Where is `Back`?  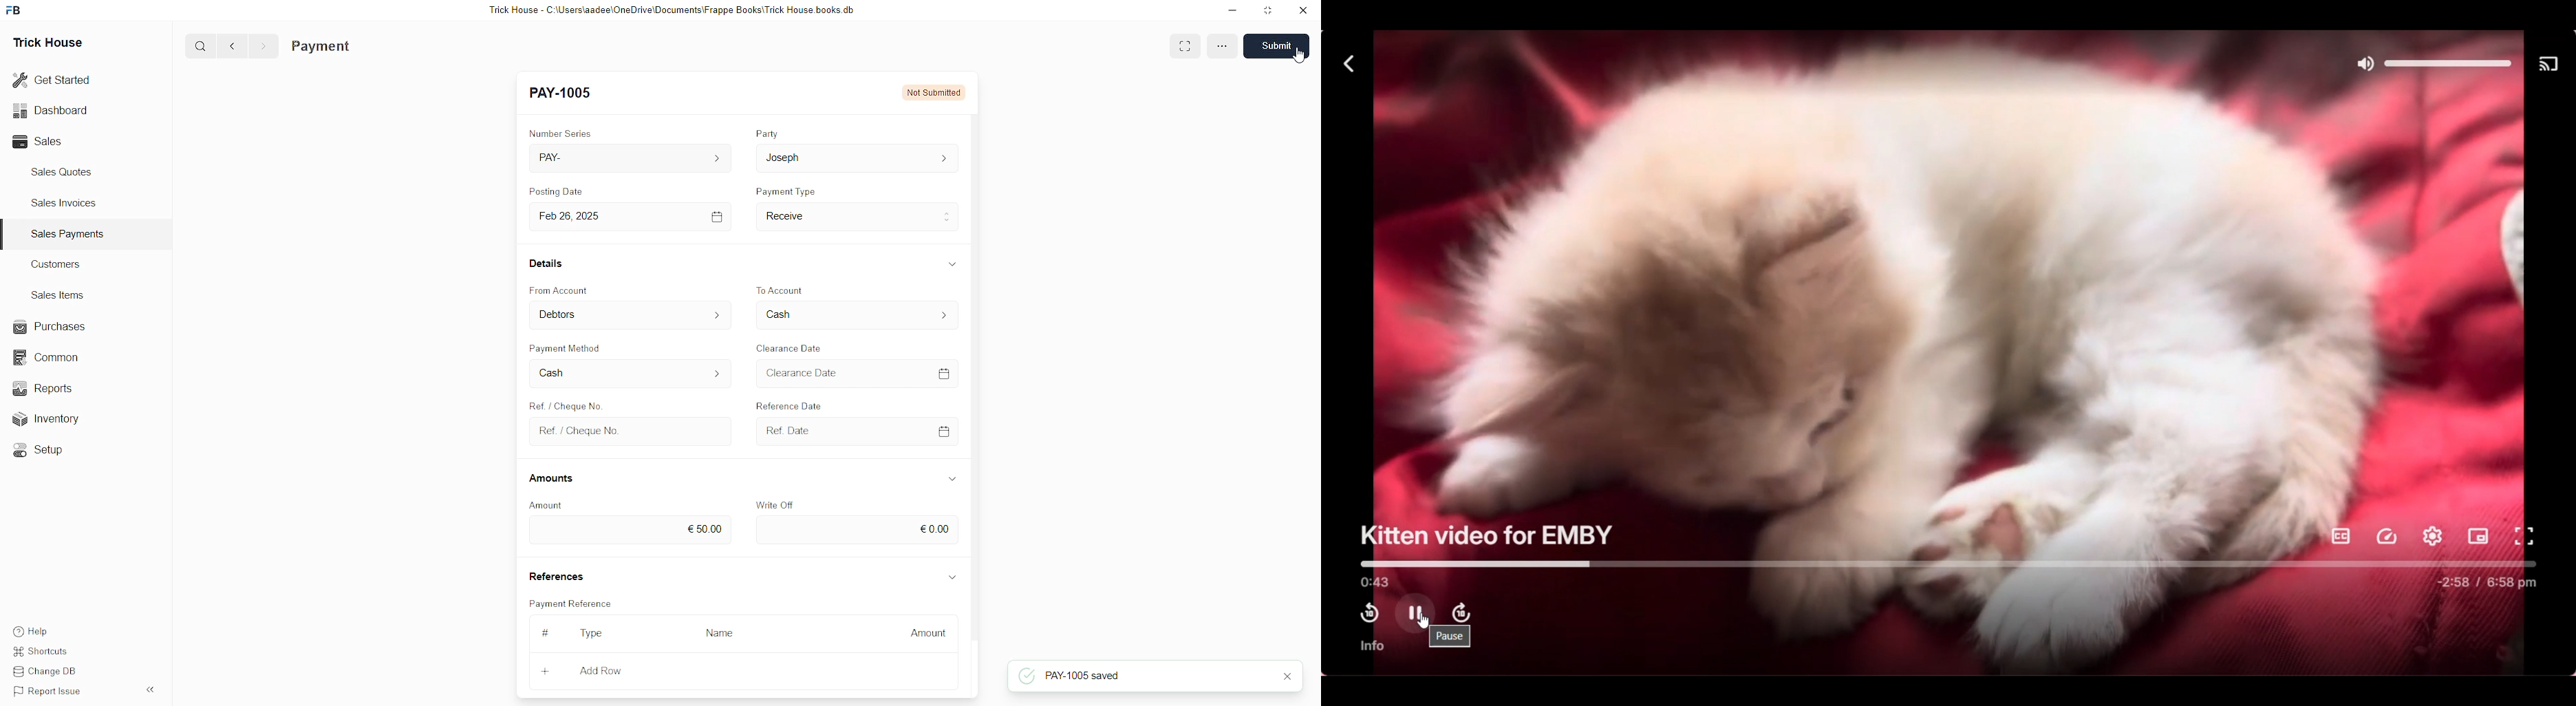
Back is located at coordinates (233, 47).